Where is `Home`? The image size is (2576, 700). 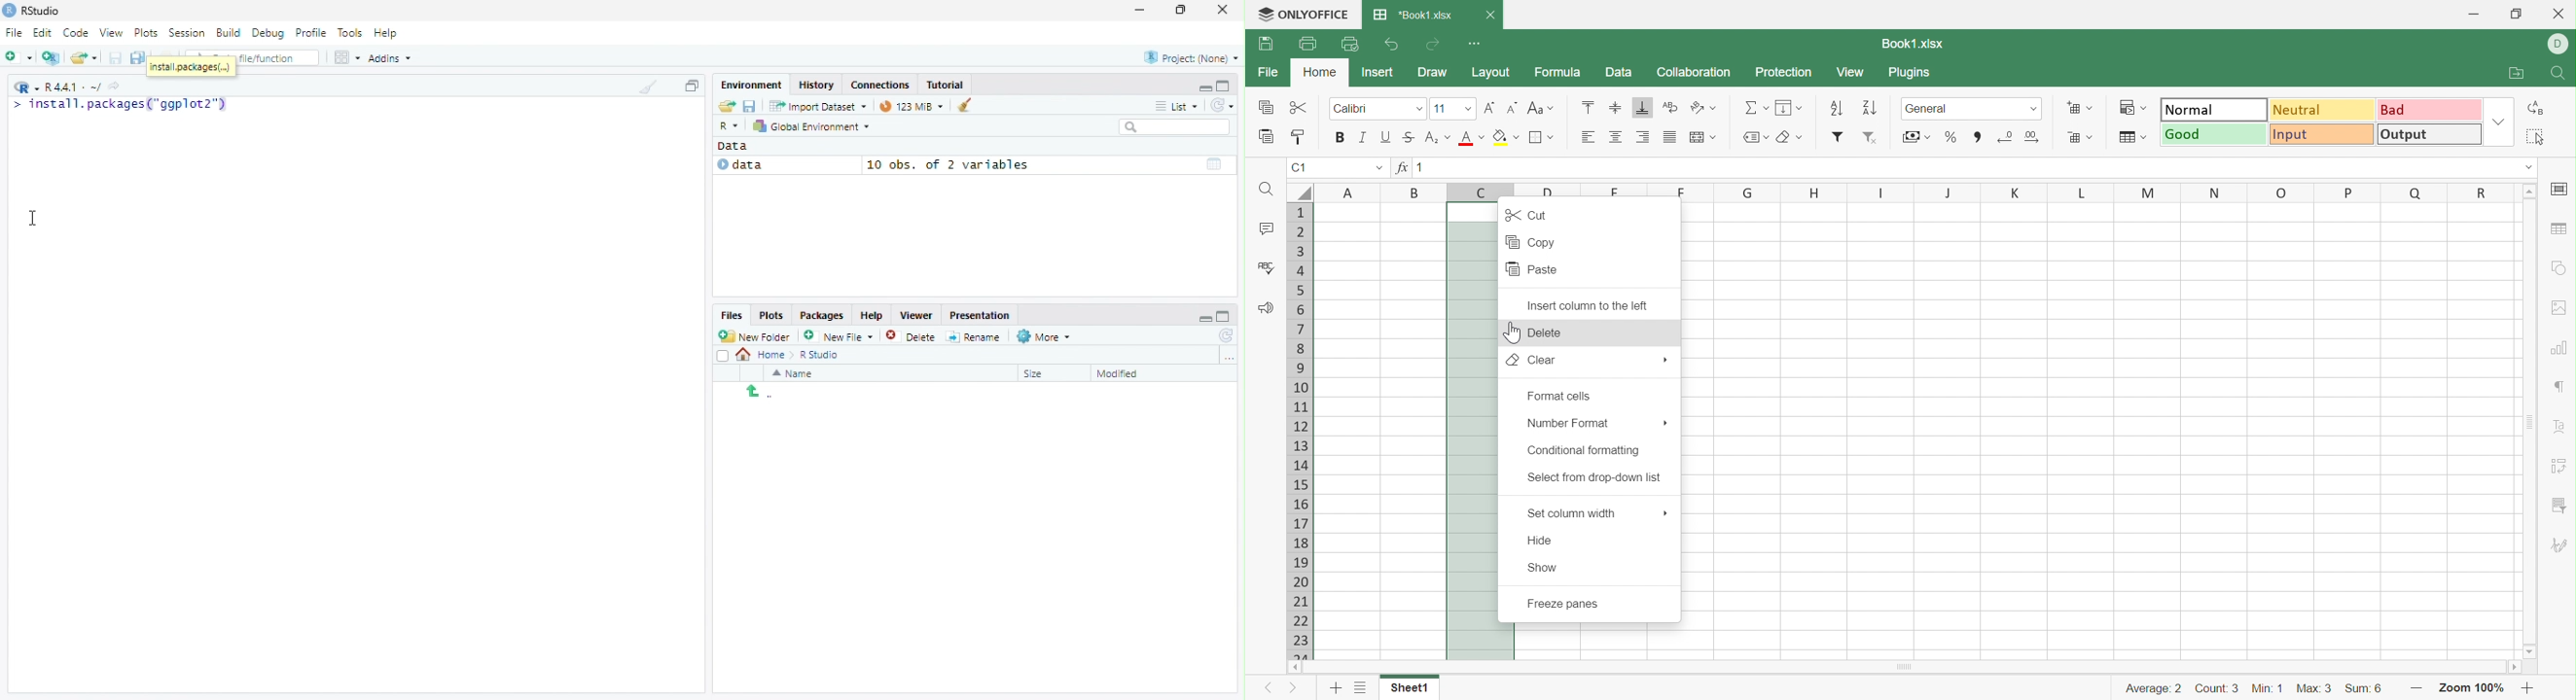 Home is located at coordinates (763, 356).